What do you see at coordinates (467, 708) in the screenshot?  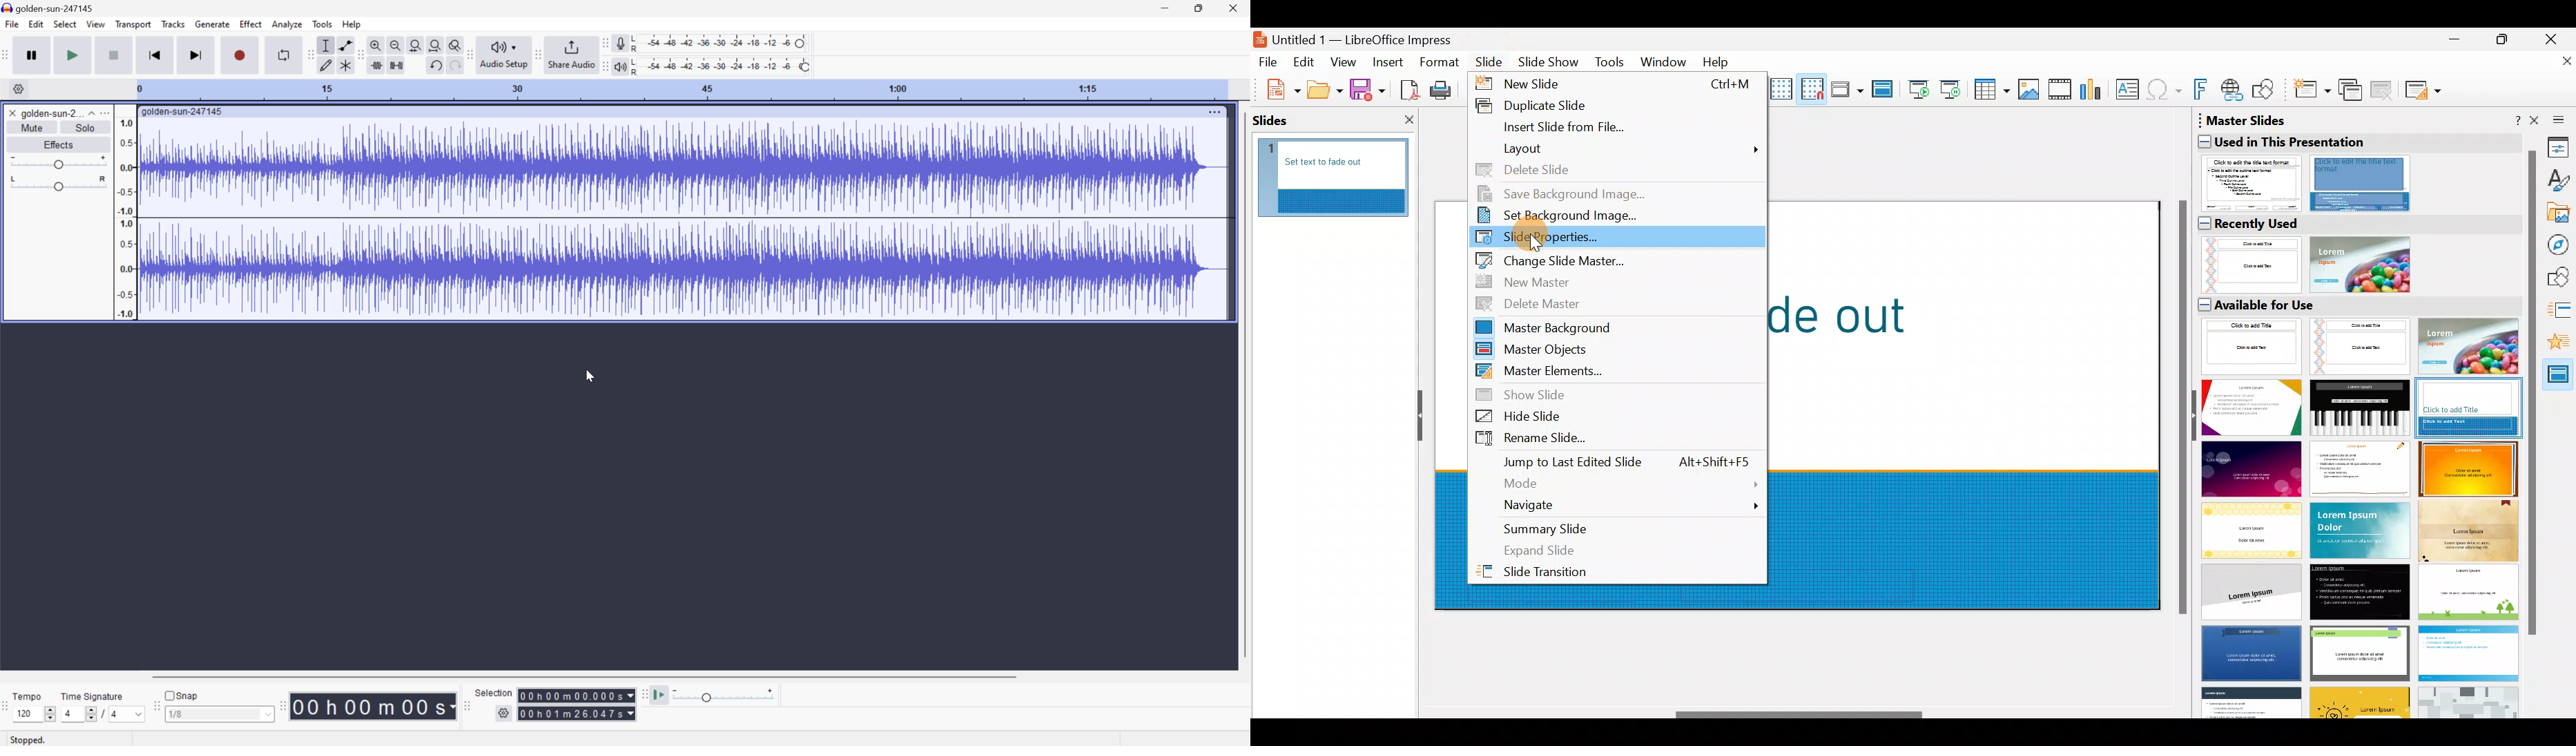 I see `Audacity selection toolbar` at bounding box center [467, 708].